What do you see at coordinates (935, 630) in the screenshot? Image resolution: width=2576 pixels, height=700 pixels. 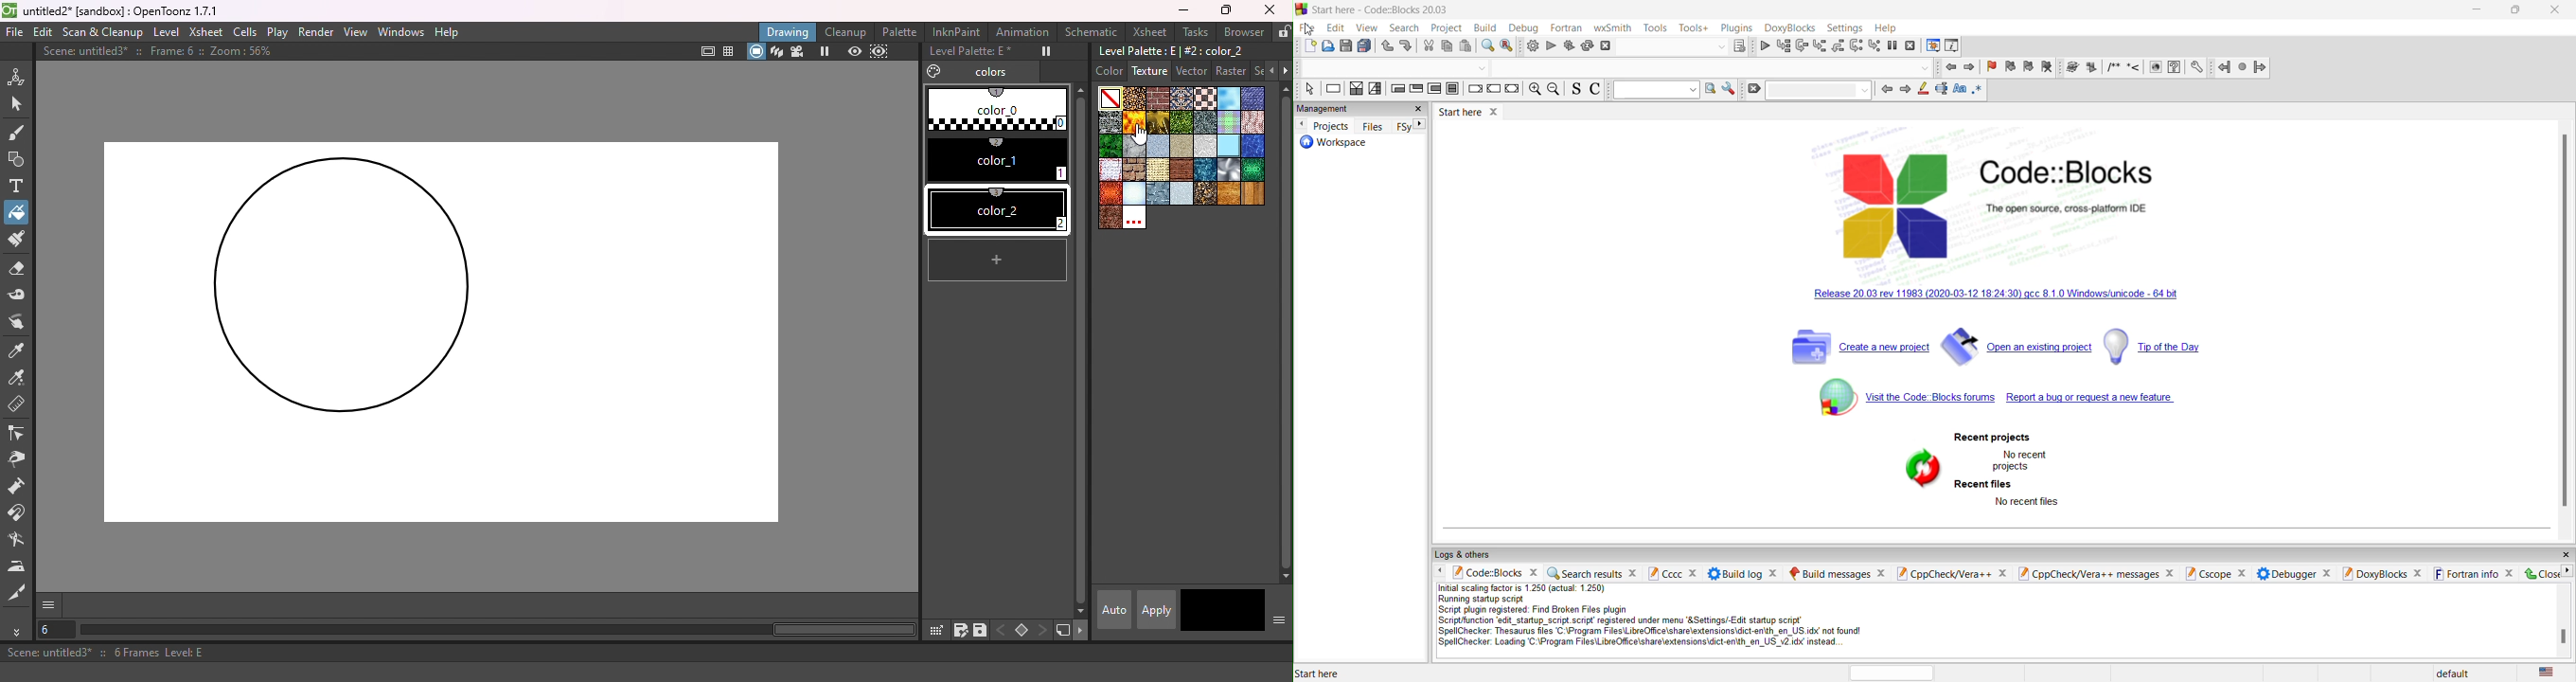 I see `click & drag palette into studio palette` at bounding box center [935, 630].